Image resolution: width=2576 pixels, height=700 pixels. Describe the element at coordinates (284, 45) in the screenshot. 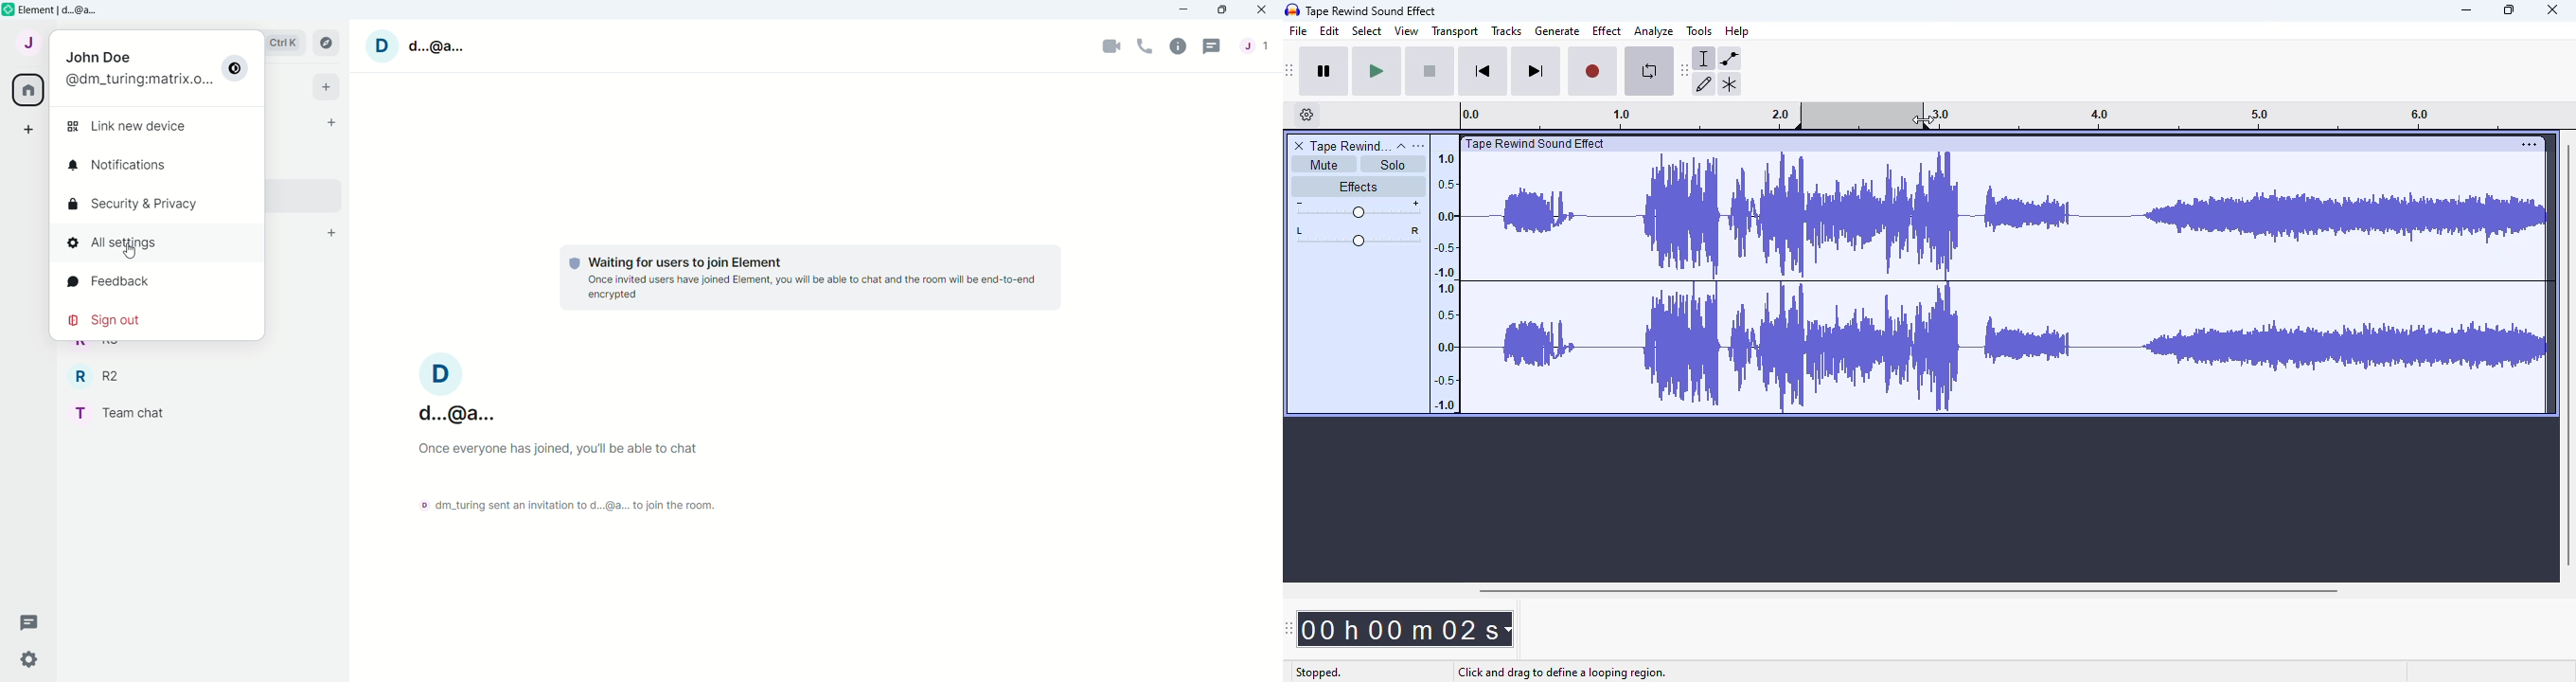

I see `Search bar` at that location.